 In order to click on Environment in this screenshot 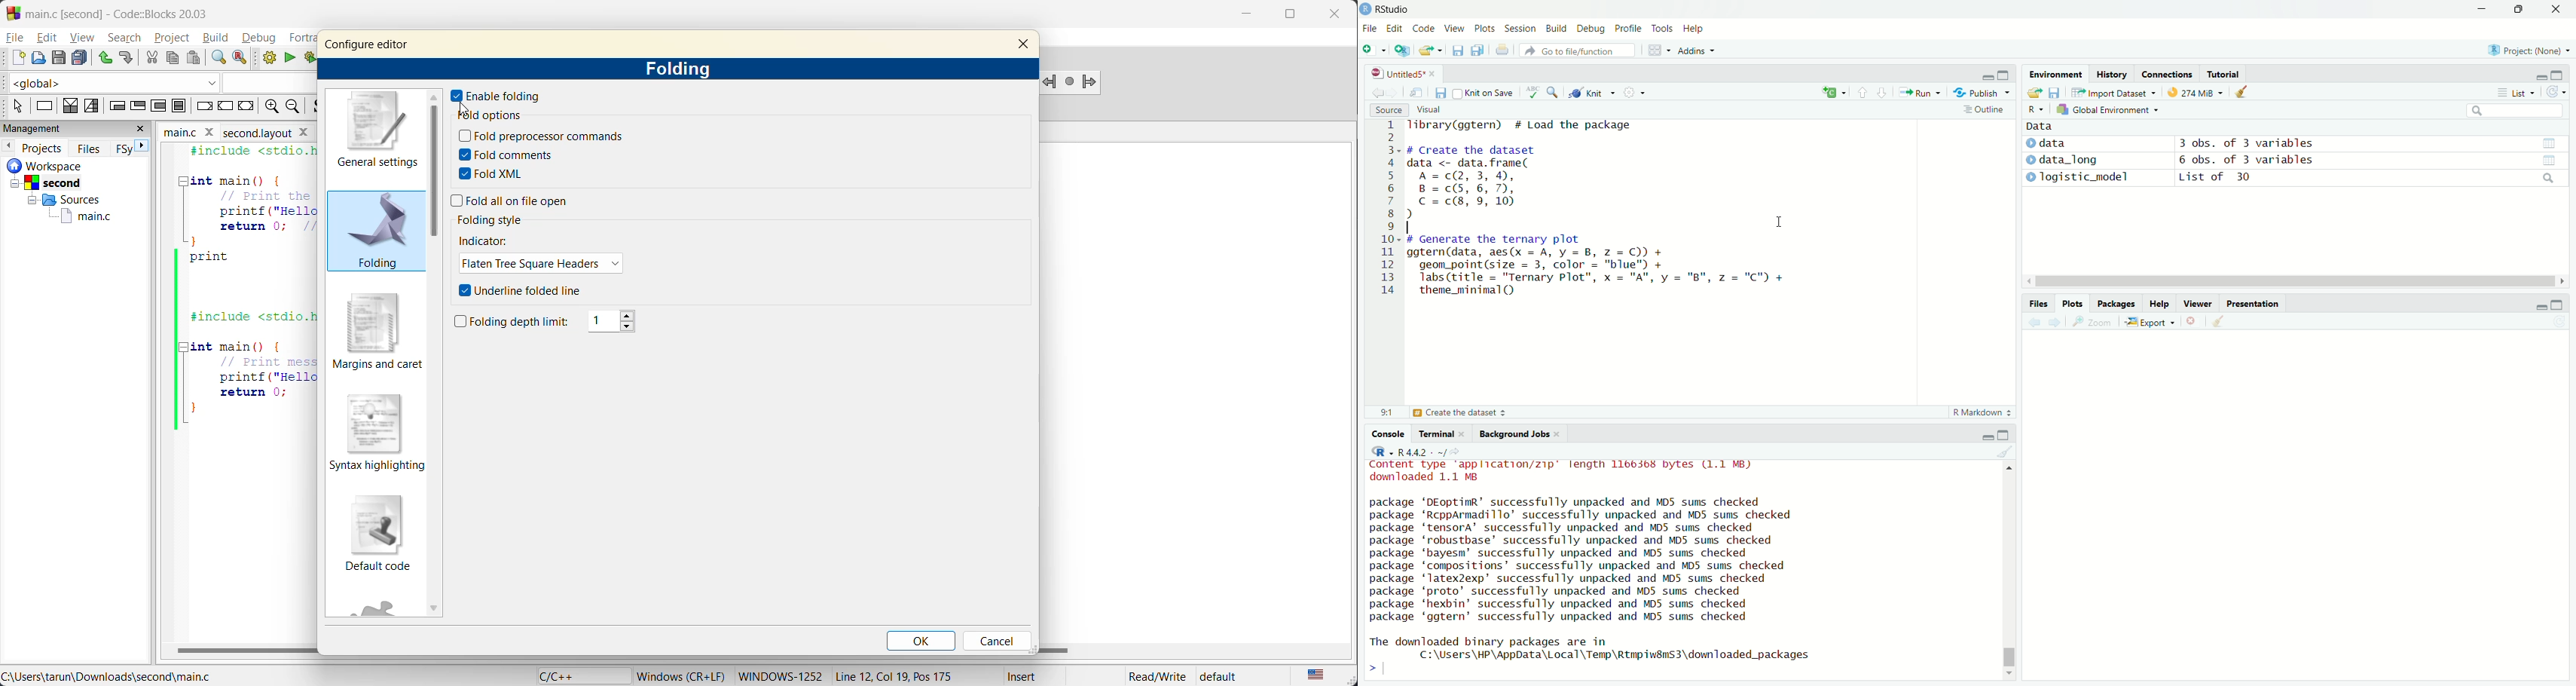, I will do `click(2051, 76)`.